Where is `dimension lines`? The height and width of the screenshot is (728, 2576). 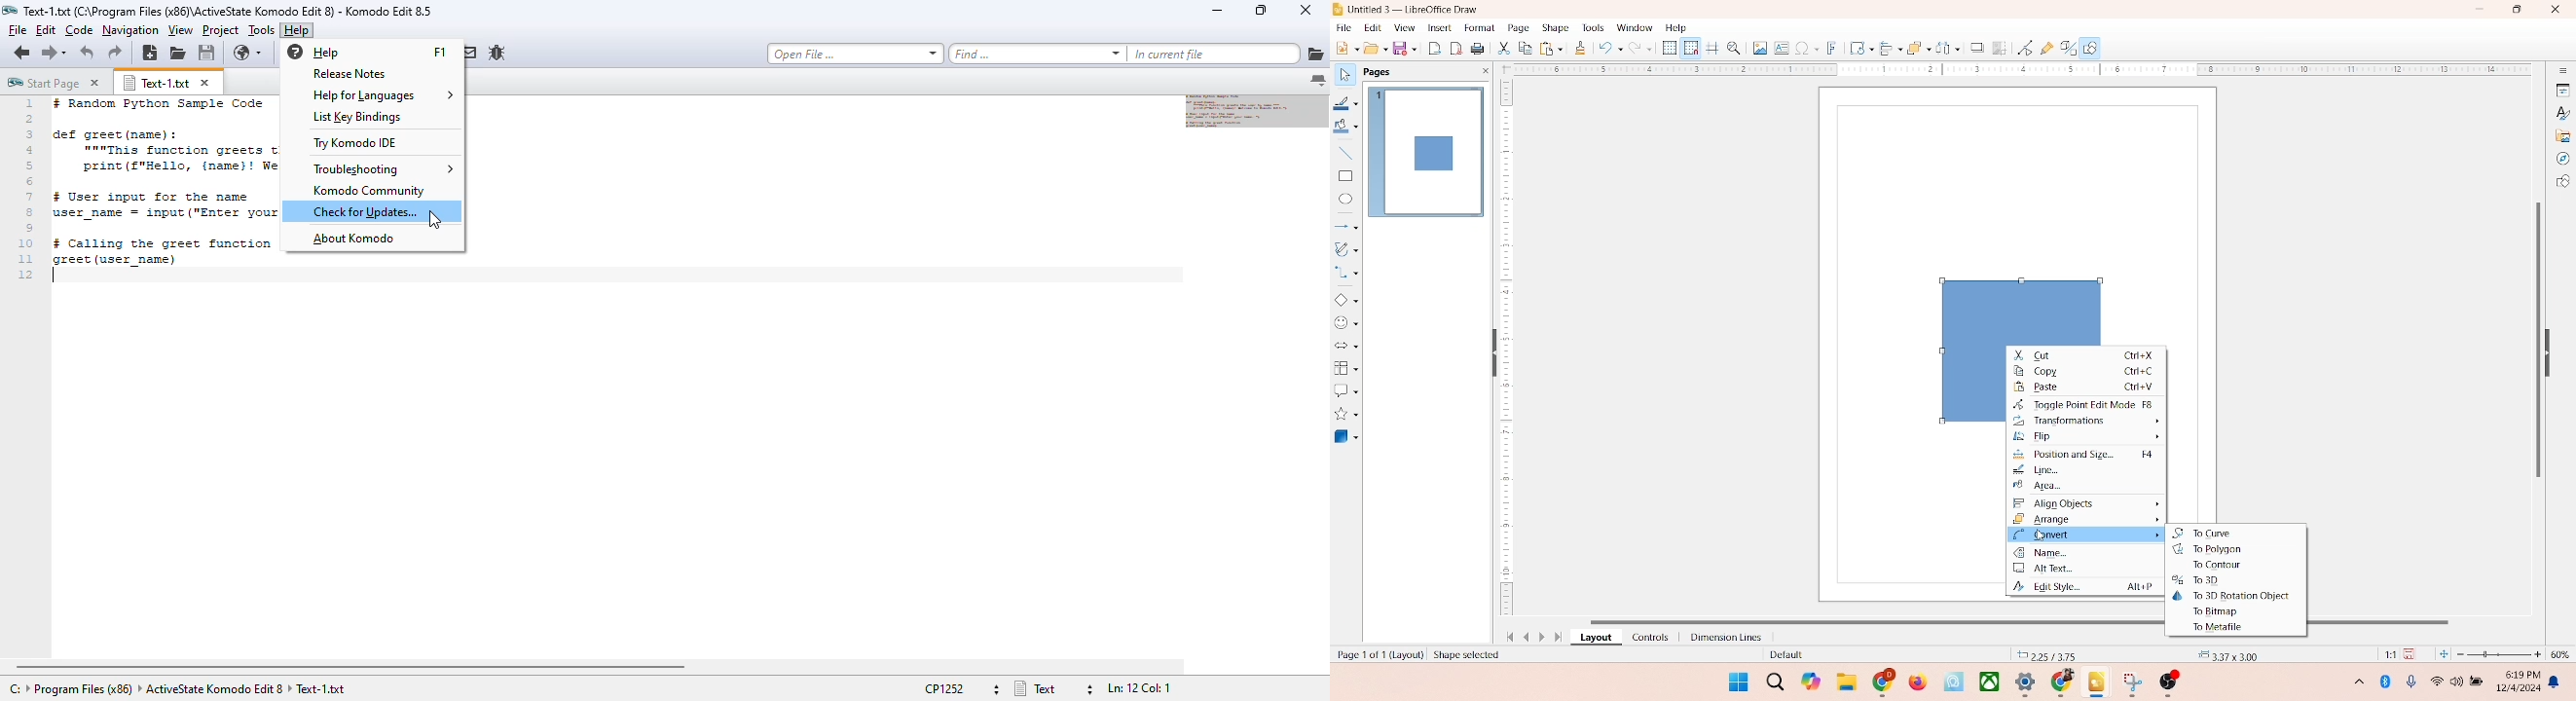 dimension lines is located at coordinates (1721, 637).